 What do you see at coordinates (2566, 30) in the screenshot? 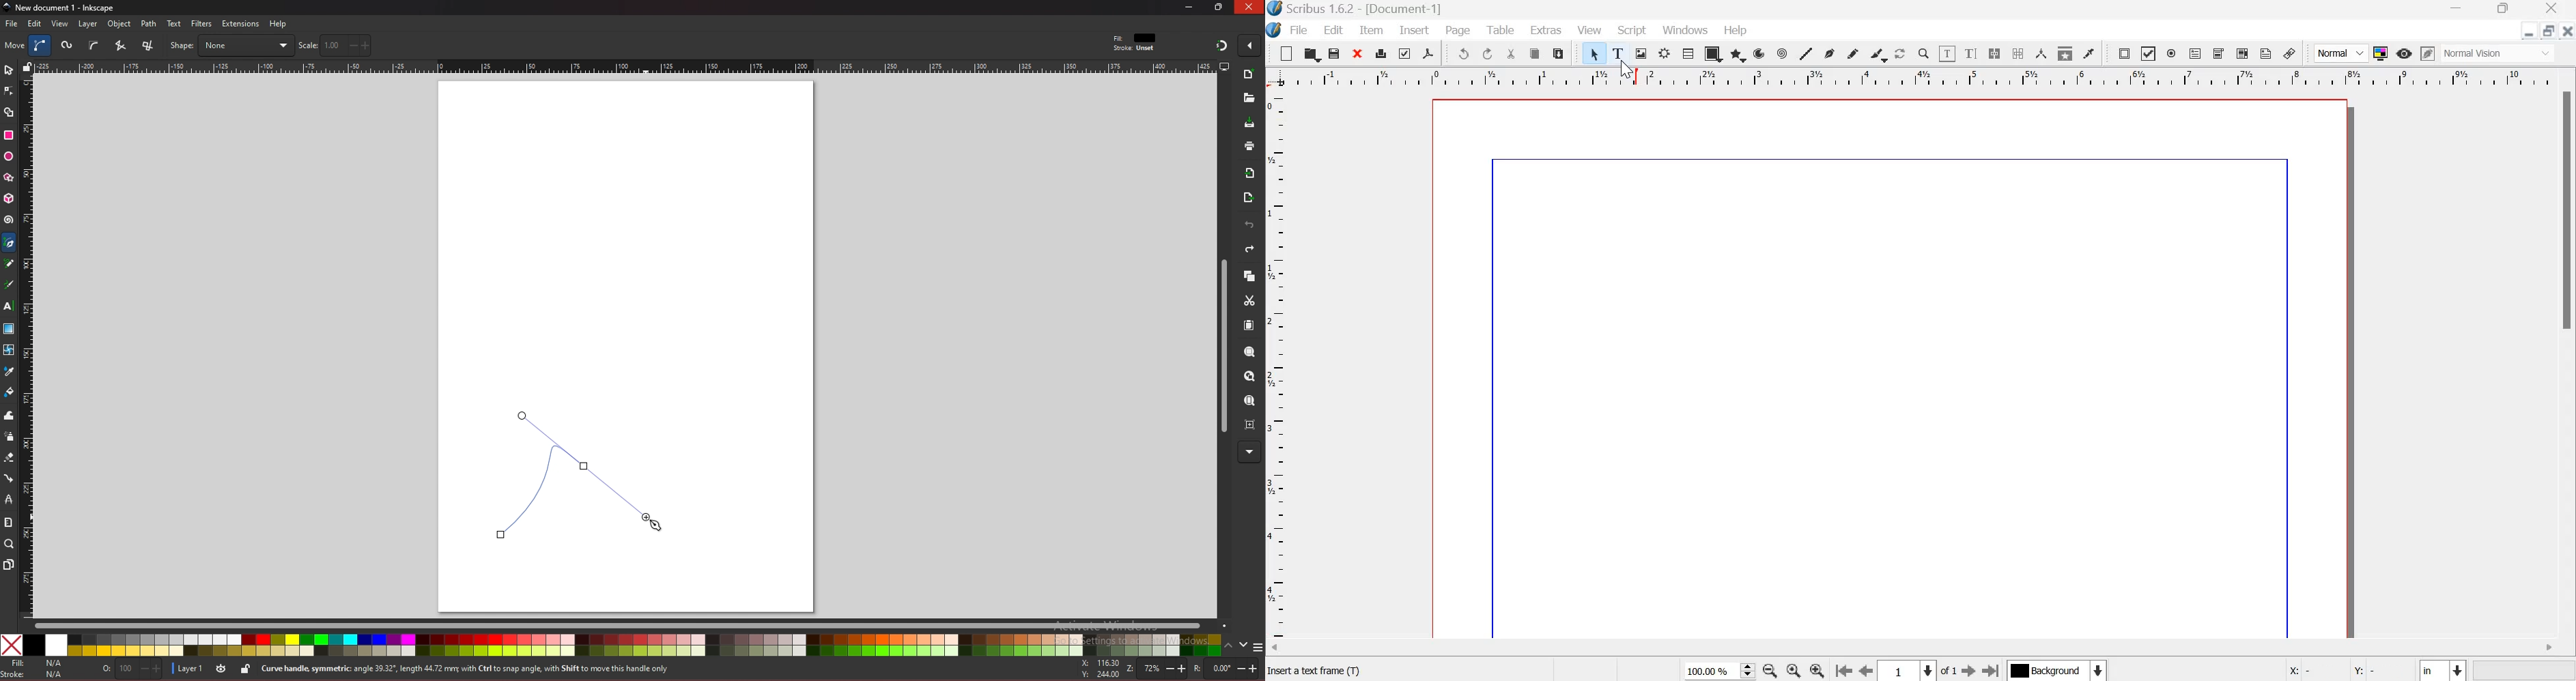
I see `close` at bounding box center [2566, 30].